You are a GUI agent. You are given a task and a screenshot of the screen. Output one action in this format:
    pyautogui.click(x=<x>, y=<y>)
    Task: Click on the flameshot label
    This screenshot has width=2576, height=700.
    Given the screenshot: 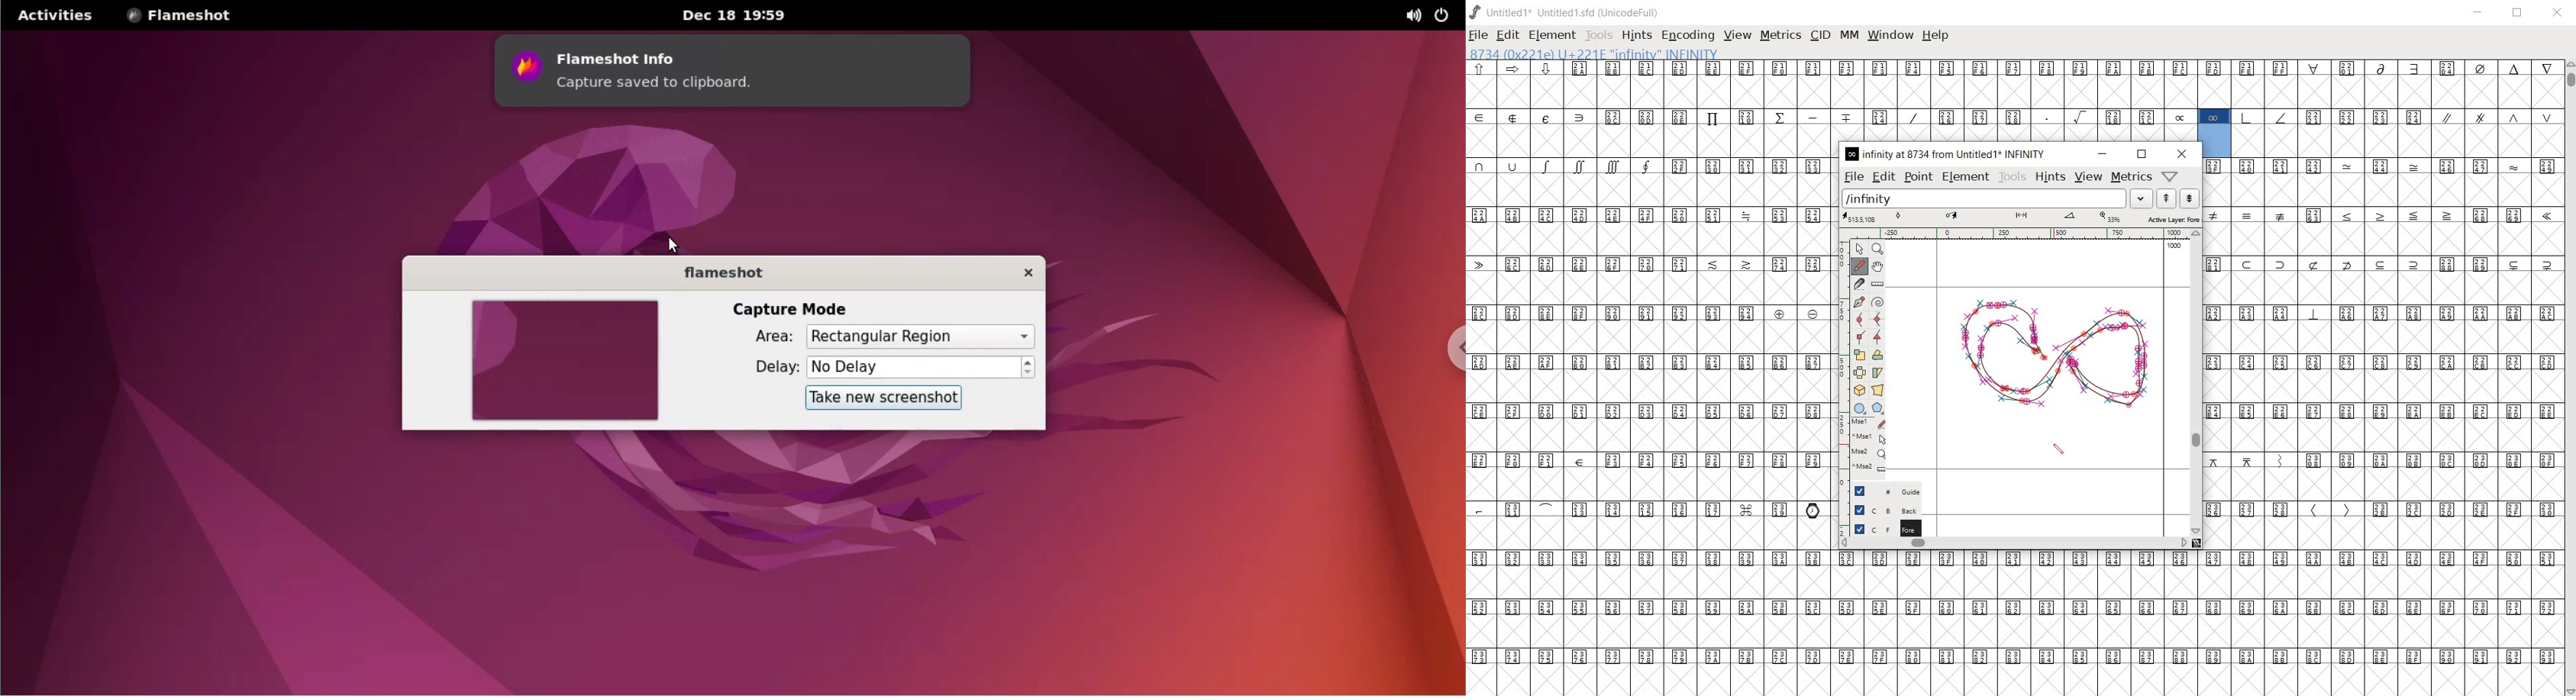 What is the action you would take?
    pyautogui.click(x=722, y=273)
    